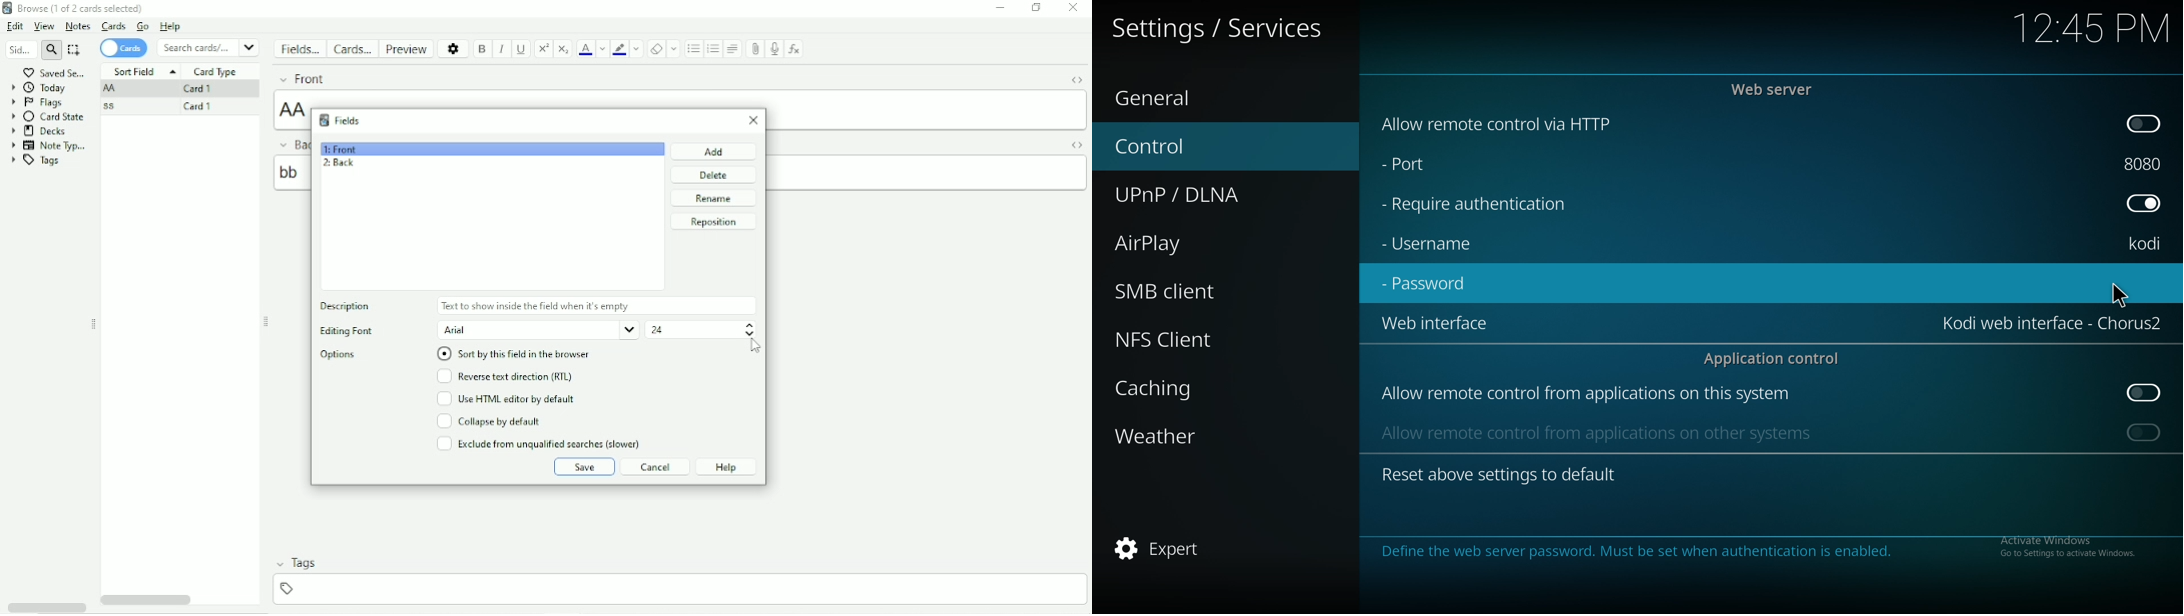 The height and width of the screenshot is (616, 2184). I want to click on Font size, so click(691, 329).